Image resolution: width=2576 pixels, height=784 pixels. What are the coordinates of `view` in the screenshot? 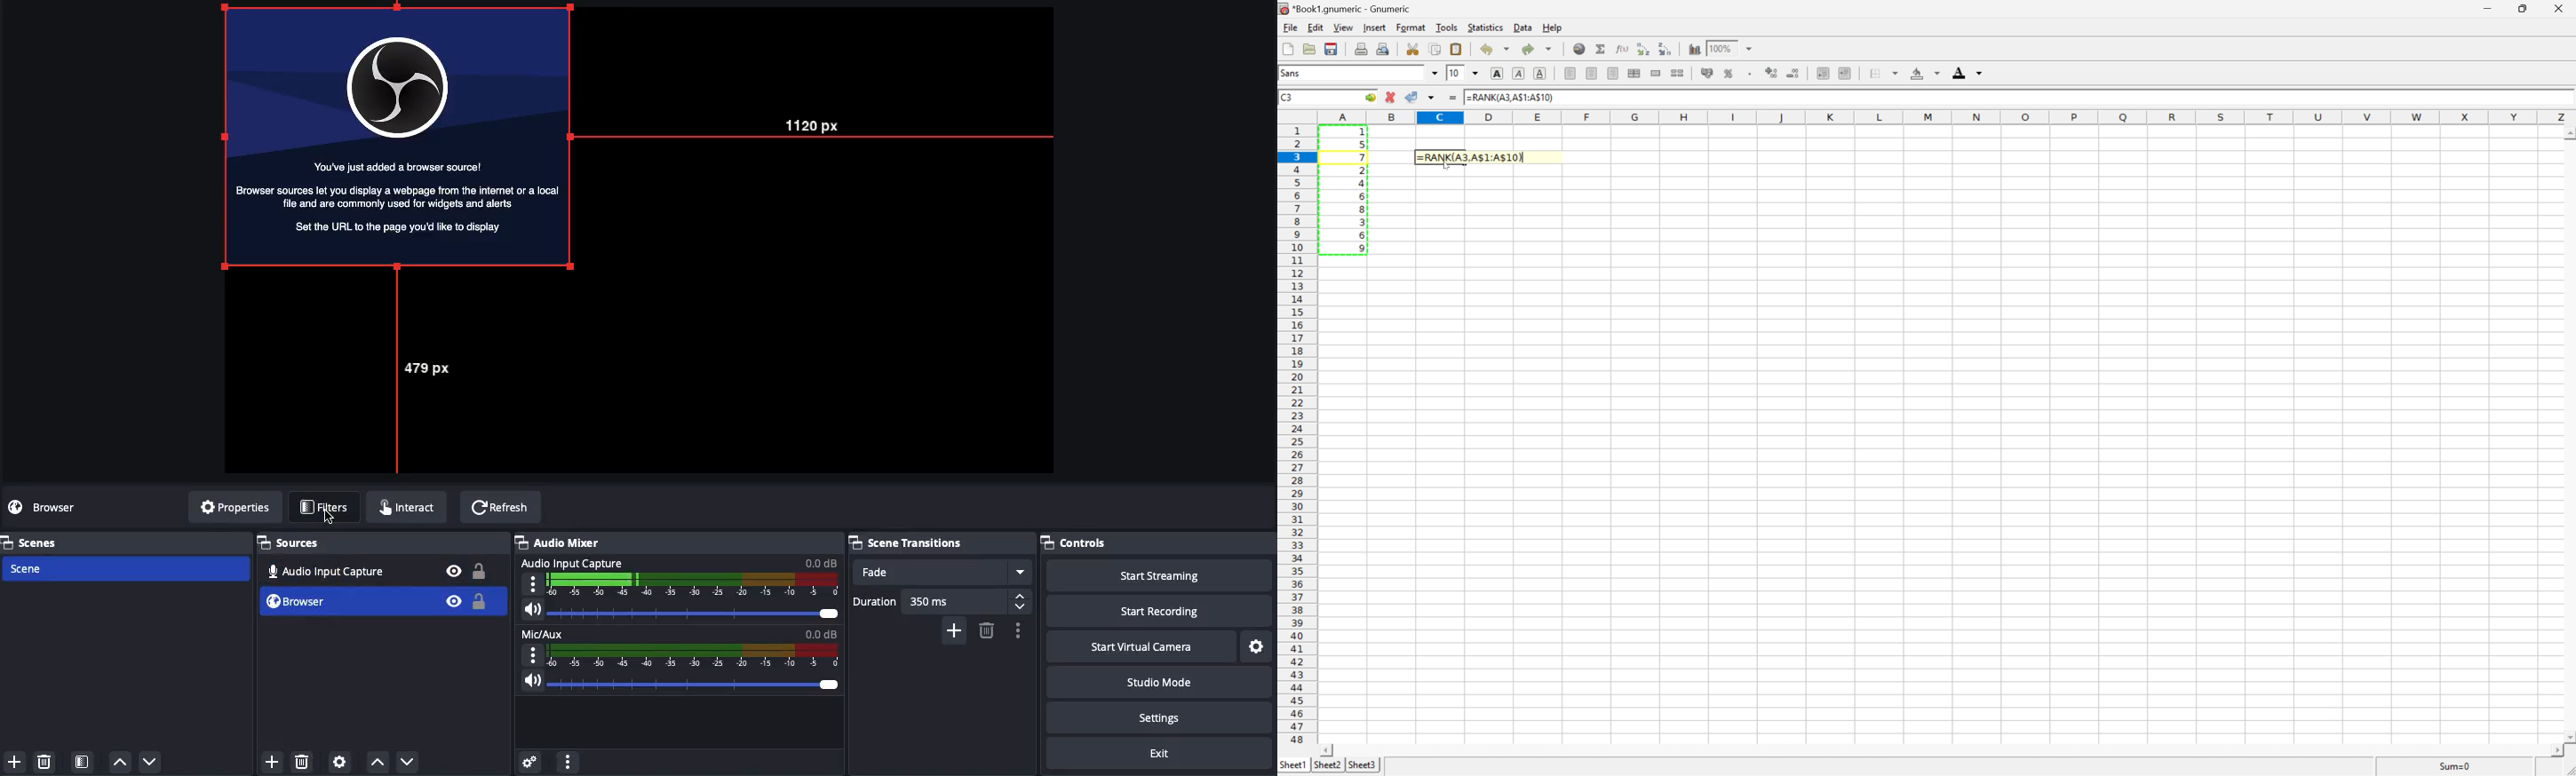 It's located at (1343, 26).